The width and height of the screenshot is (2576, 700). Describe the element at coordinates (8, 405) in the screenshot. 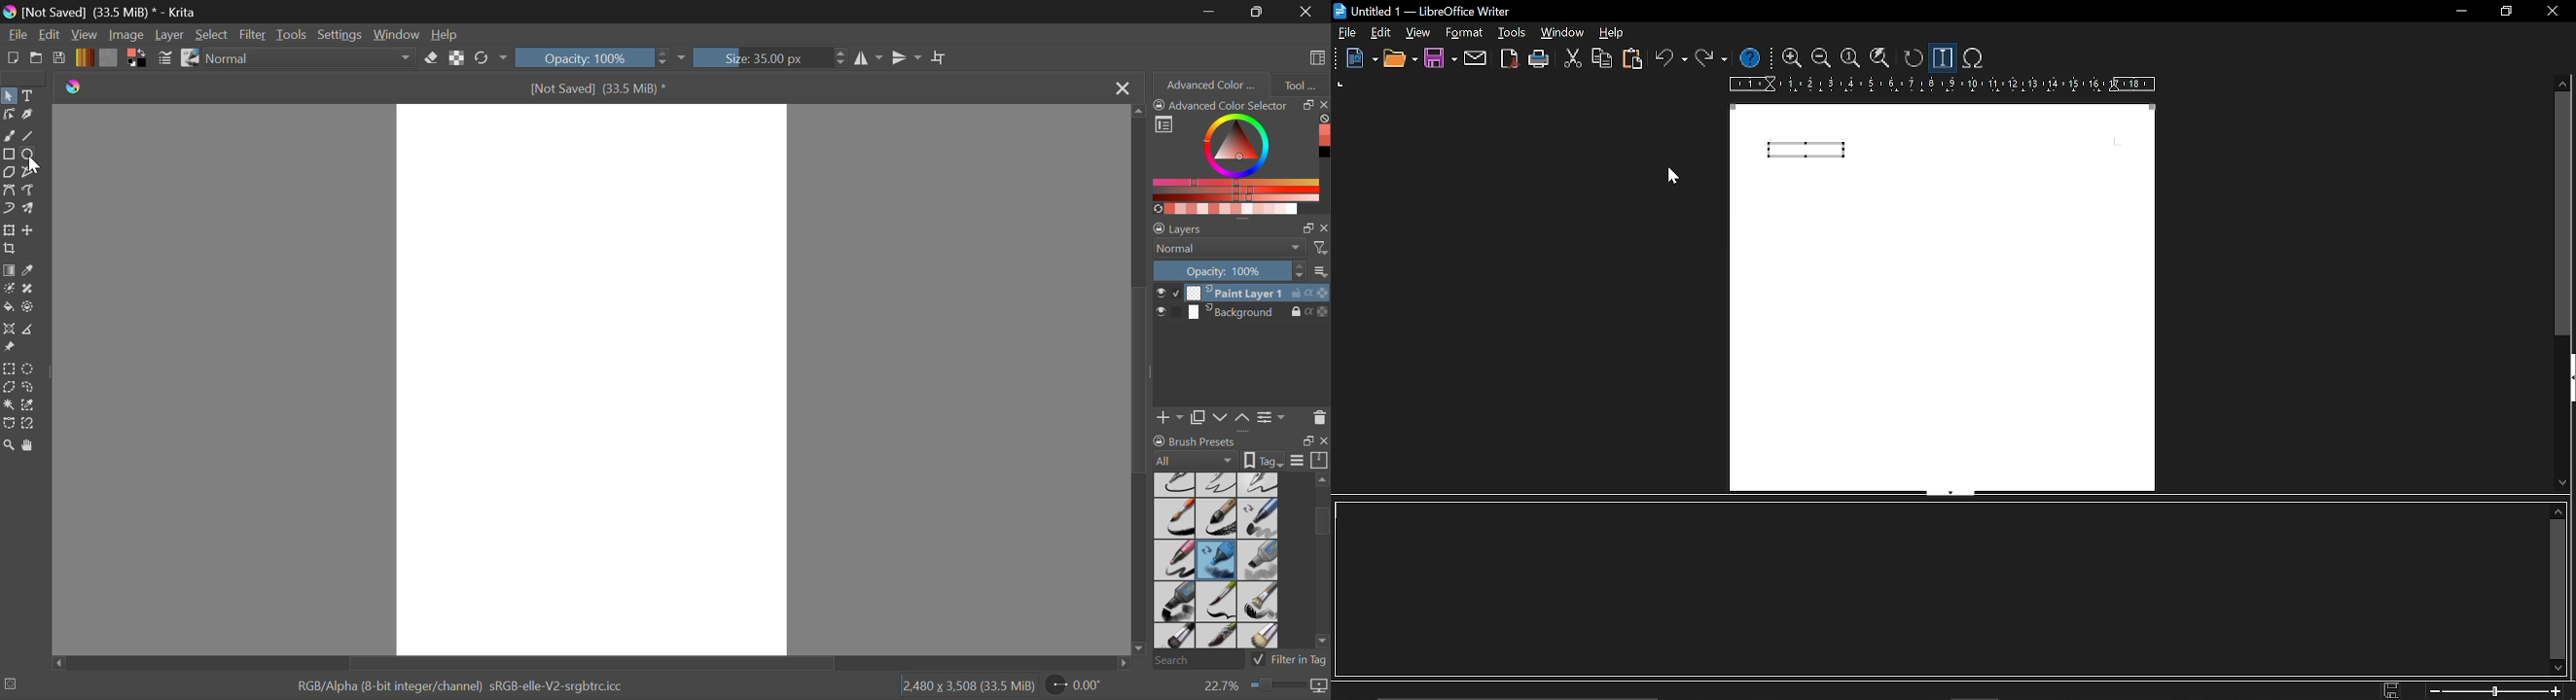

I see `Continuous Selection` at that location.